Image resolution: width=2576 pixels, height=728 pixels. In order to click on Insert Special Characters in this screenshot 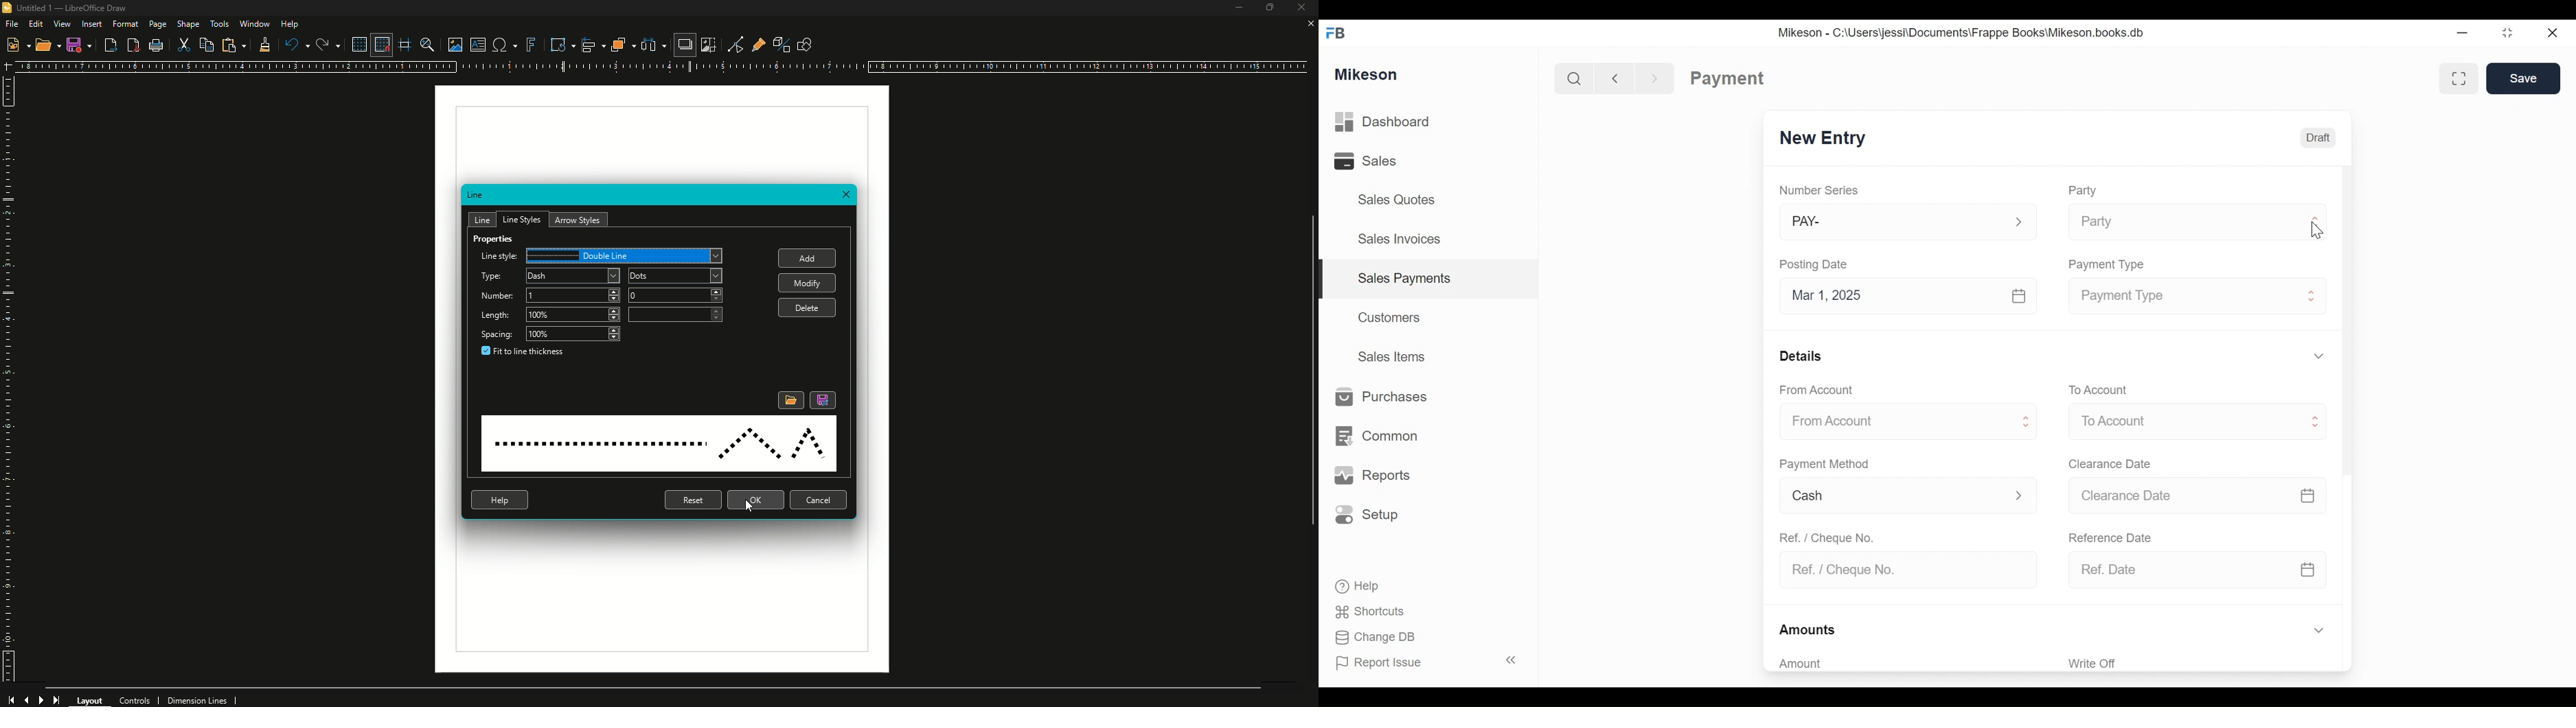, I will do `click(503, 45)`.